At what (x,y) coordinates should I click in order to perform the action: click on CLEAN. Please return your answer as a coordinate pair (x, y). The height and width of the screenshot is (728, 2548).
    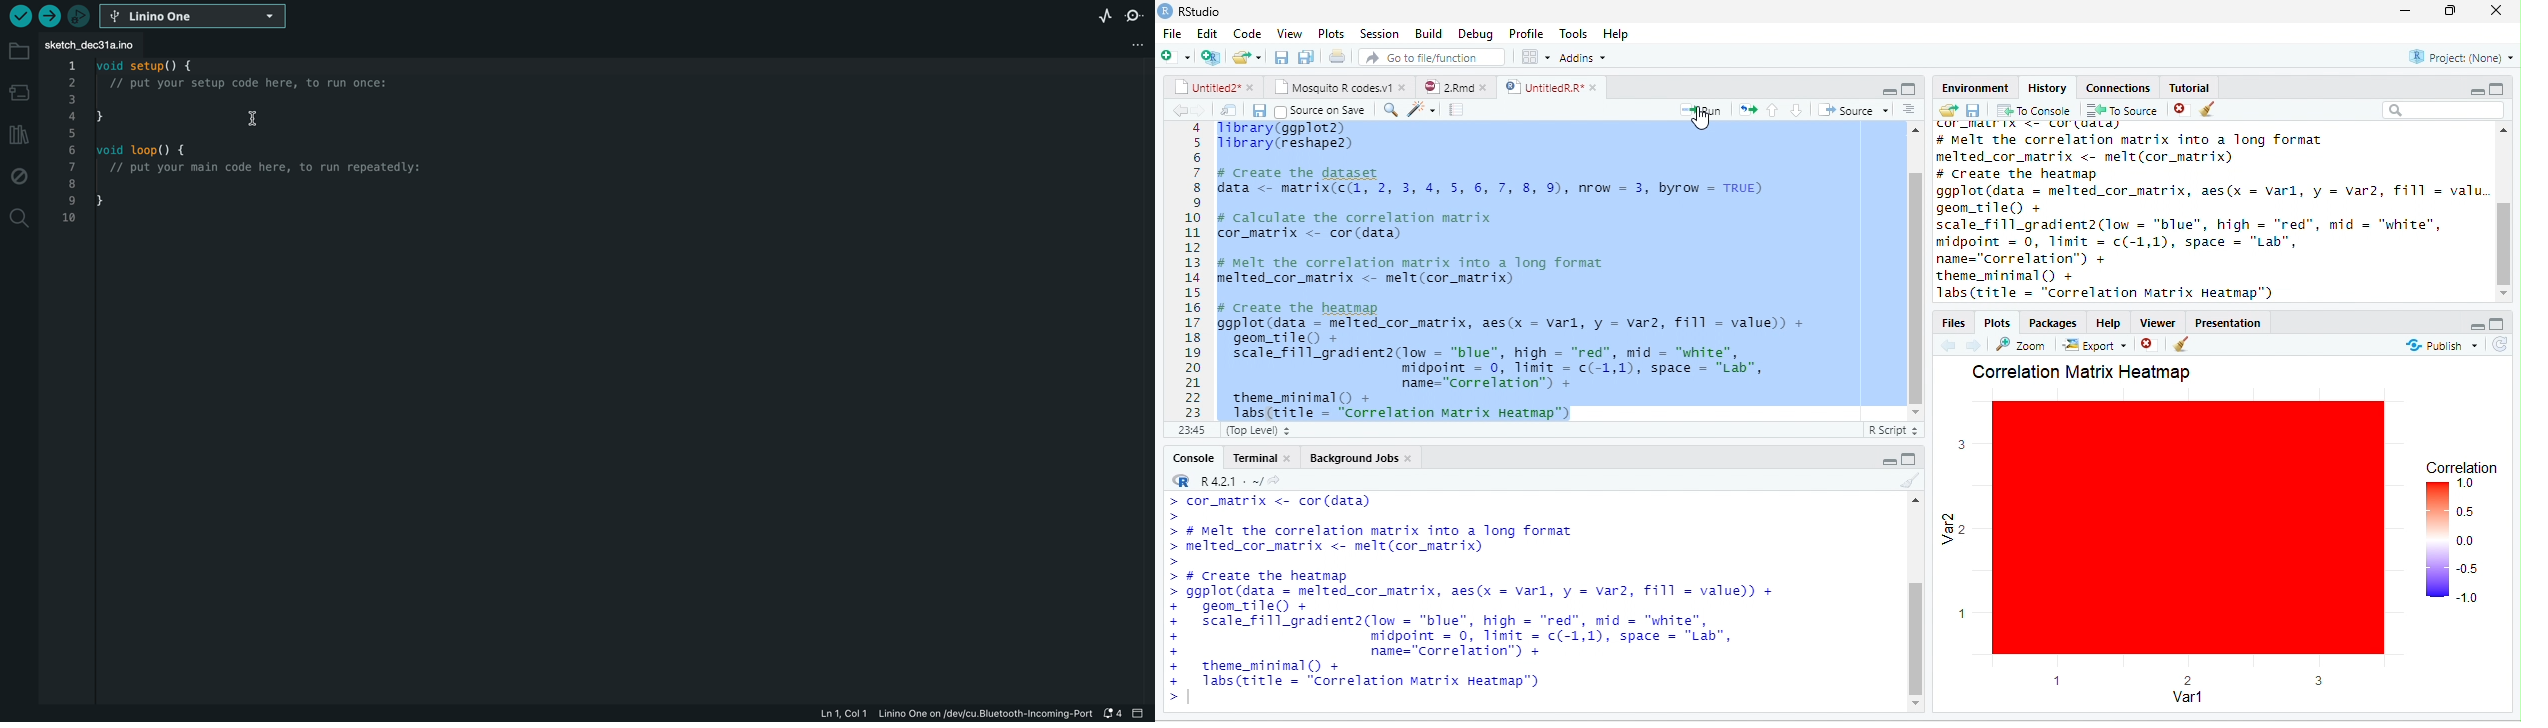
    Looking at the image, I should click on (2183, 346).